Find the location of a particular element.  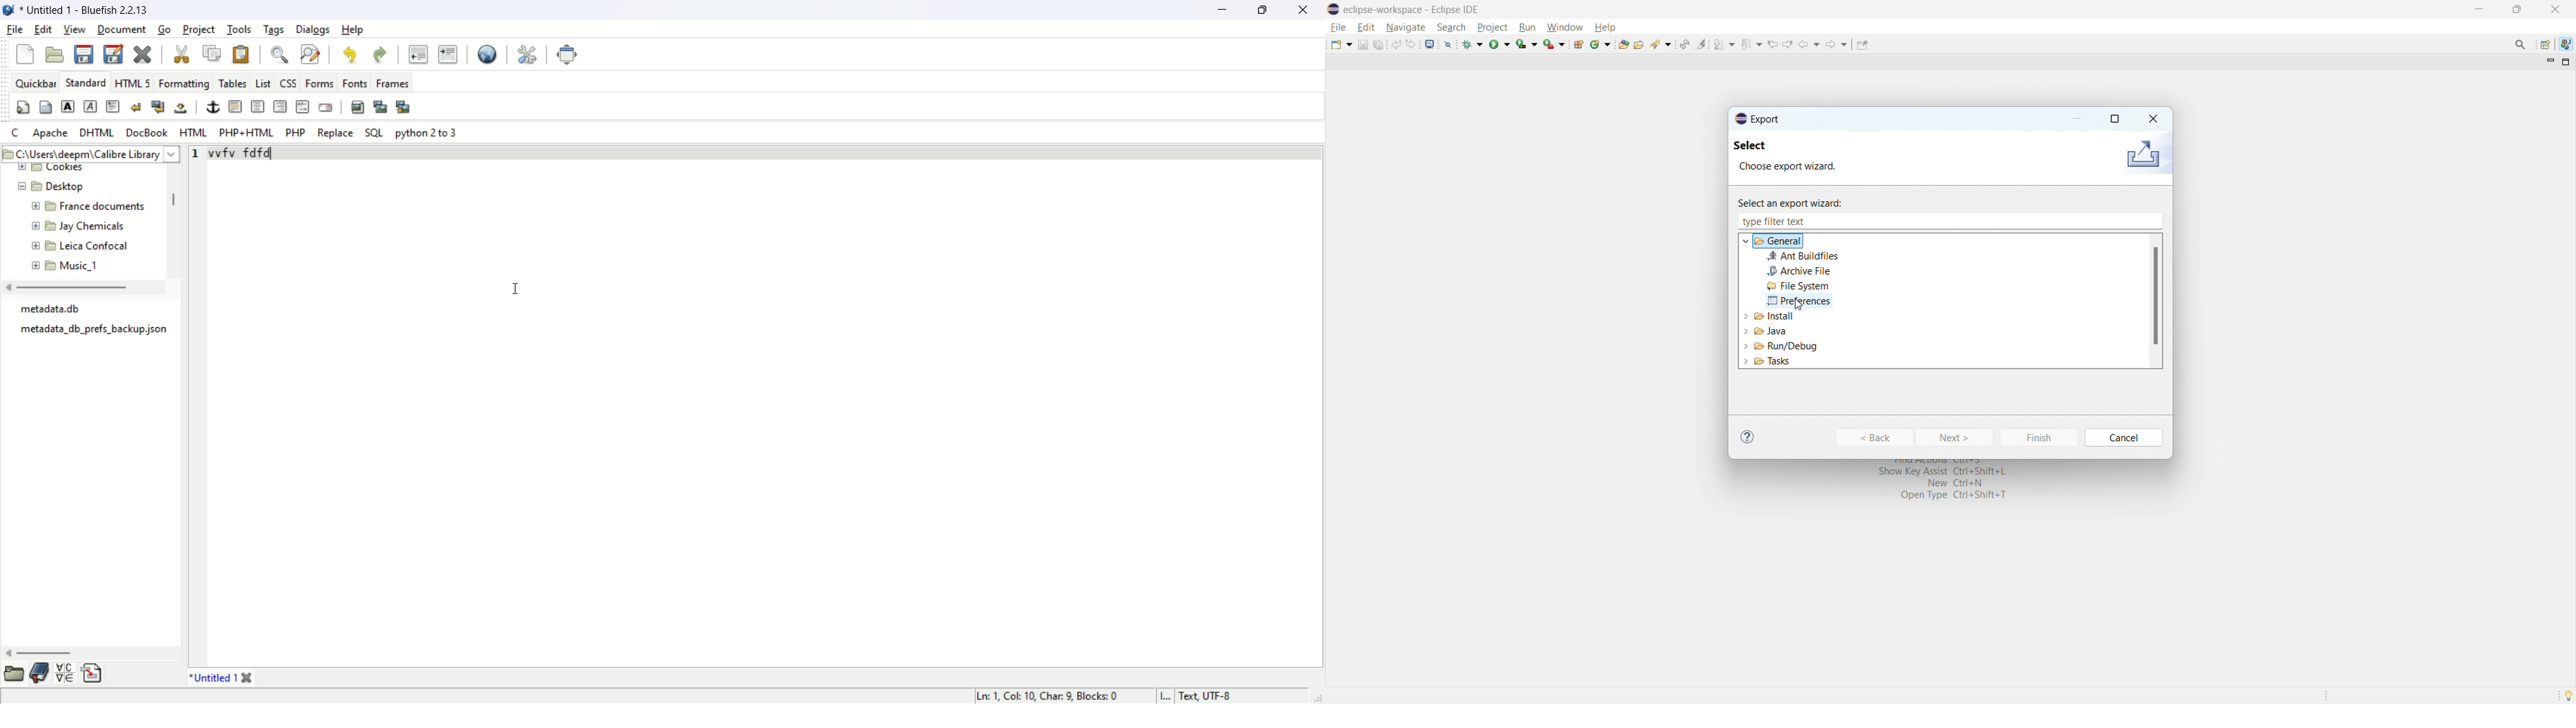

Desktop is located at coordinates (72, 186).